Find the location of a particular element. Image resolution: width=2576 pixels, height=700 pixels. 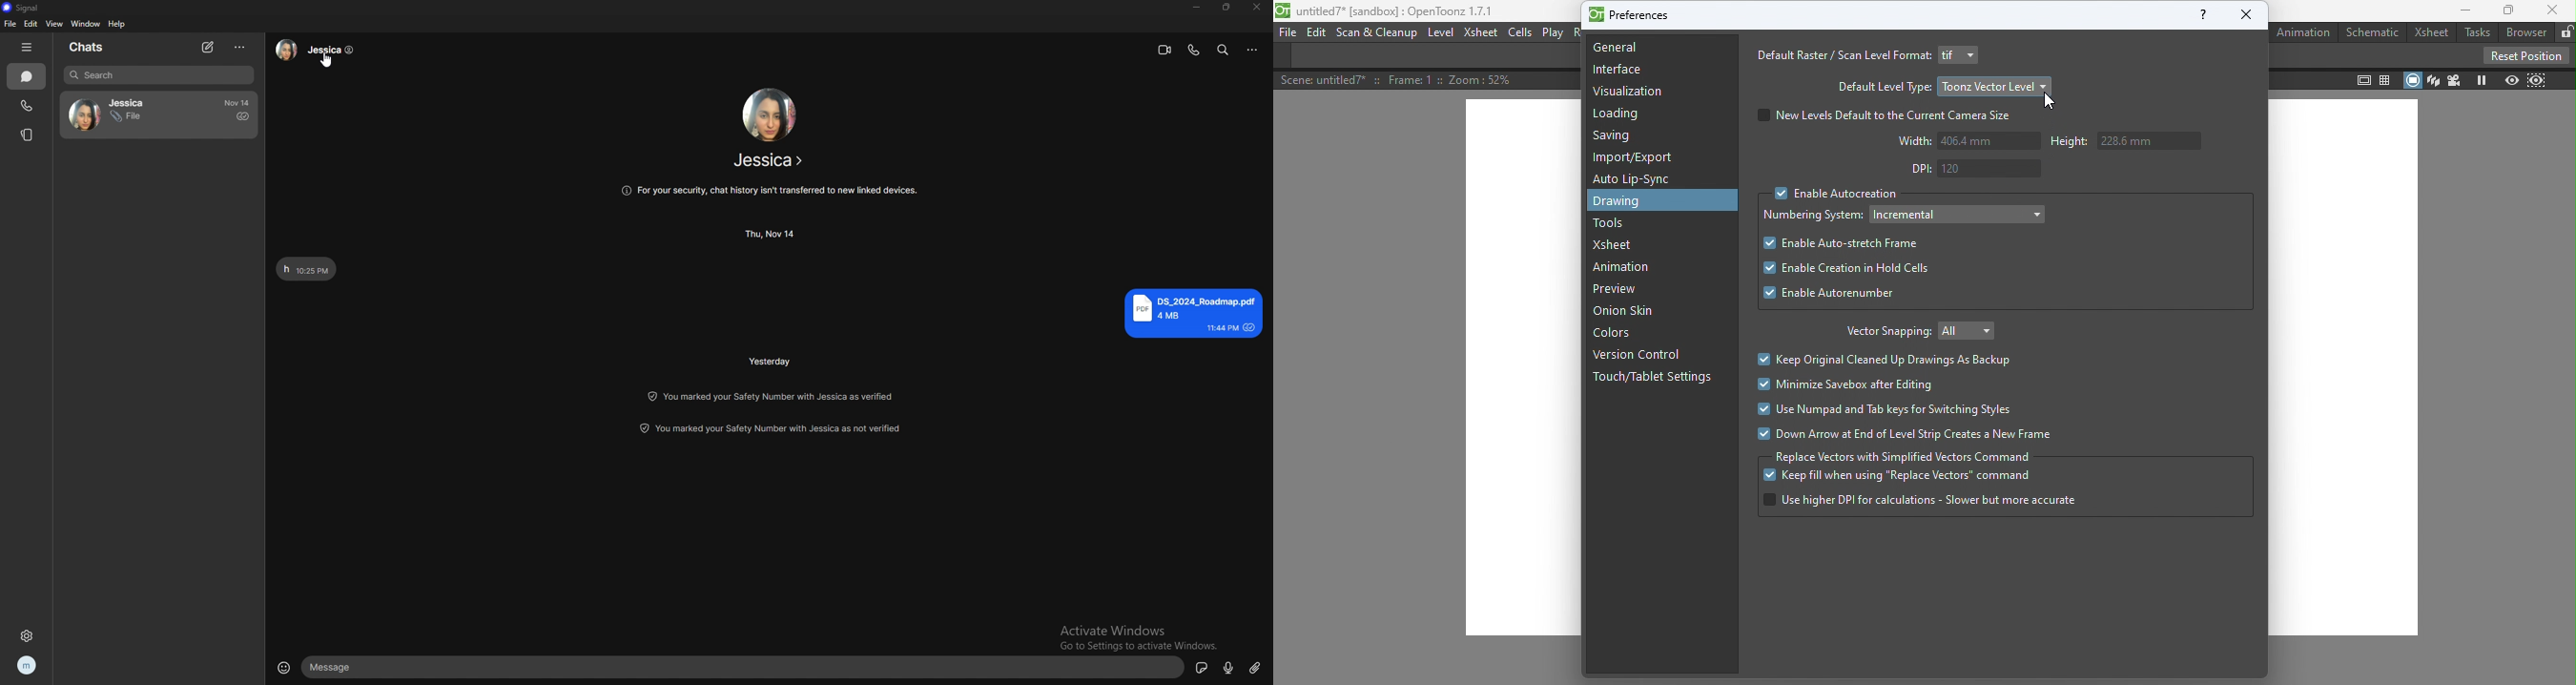

sent text is located at coordinates (1192, 313).